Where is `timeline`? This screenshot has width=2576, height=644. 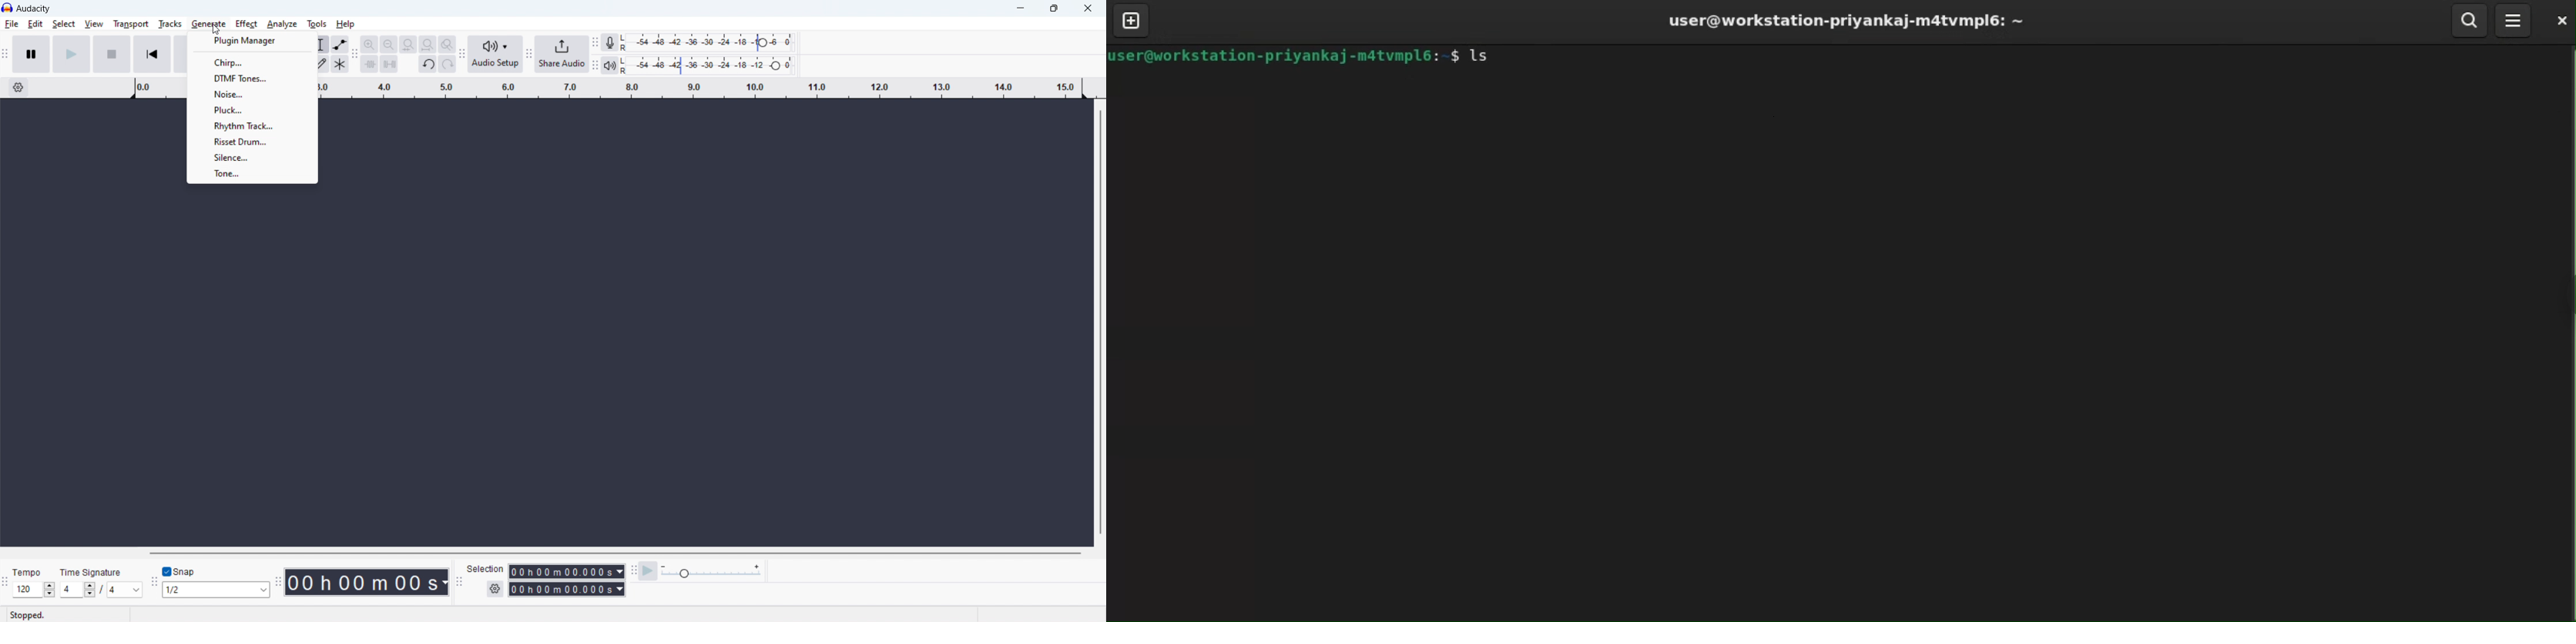 timeline is located at coordinates (700, 86).